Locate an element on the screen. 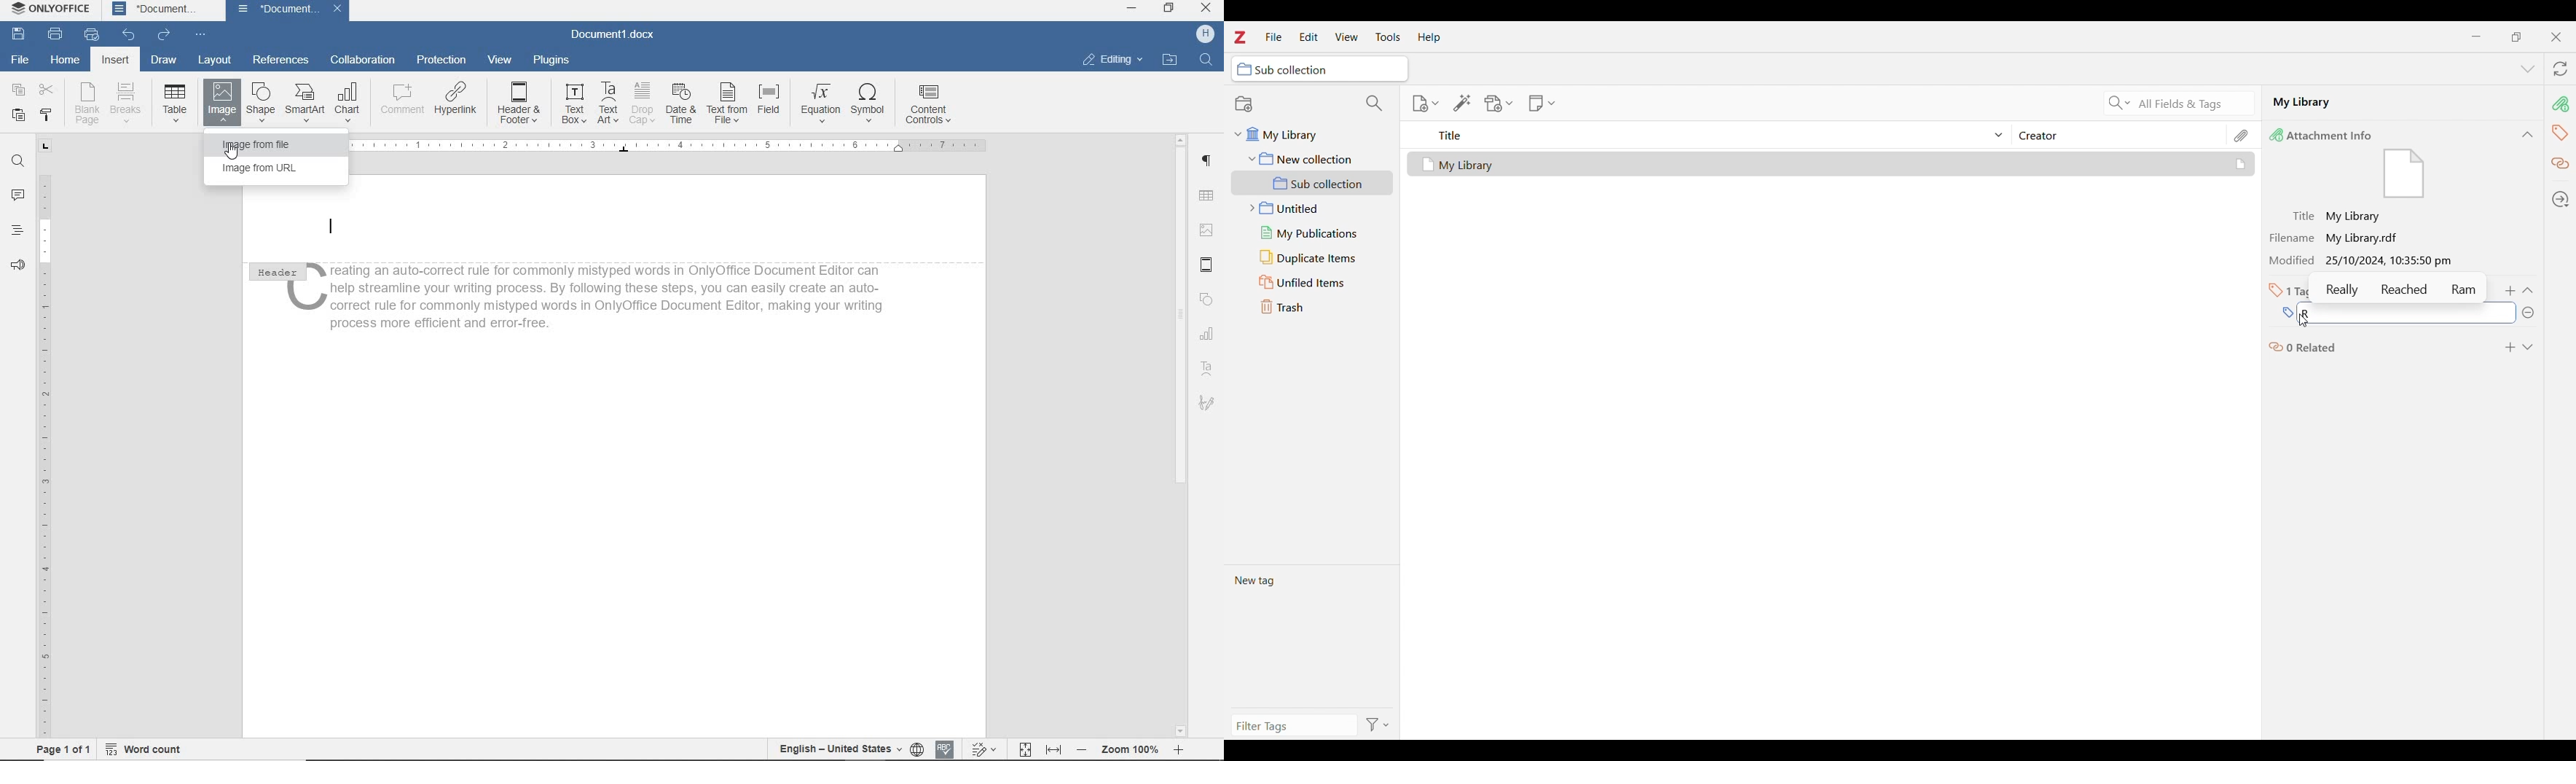 The image size is (2576, 784). Close interface is located at coordinates (2556, 37).